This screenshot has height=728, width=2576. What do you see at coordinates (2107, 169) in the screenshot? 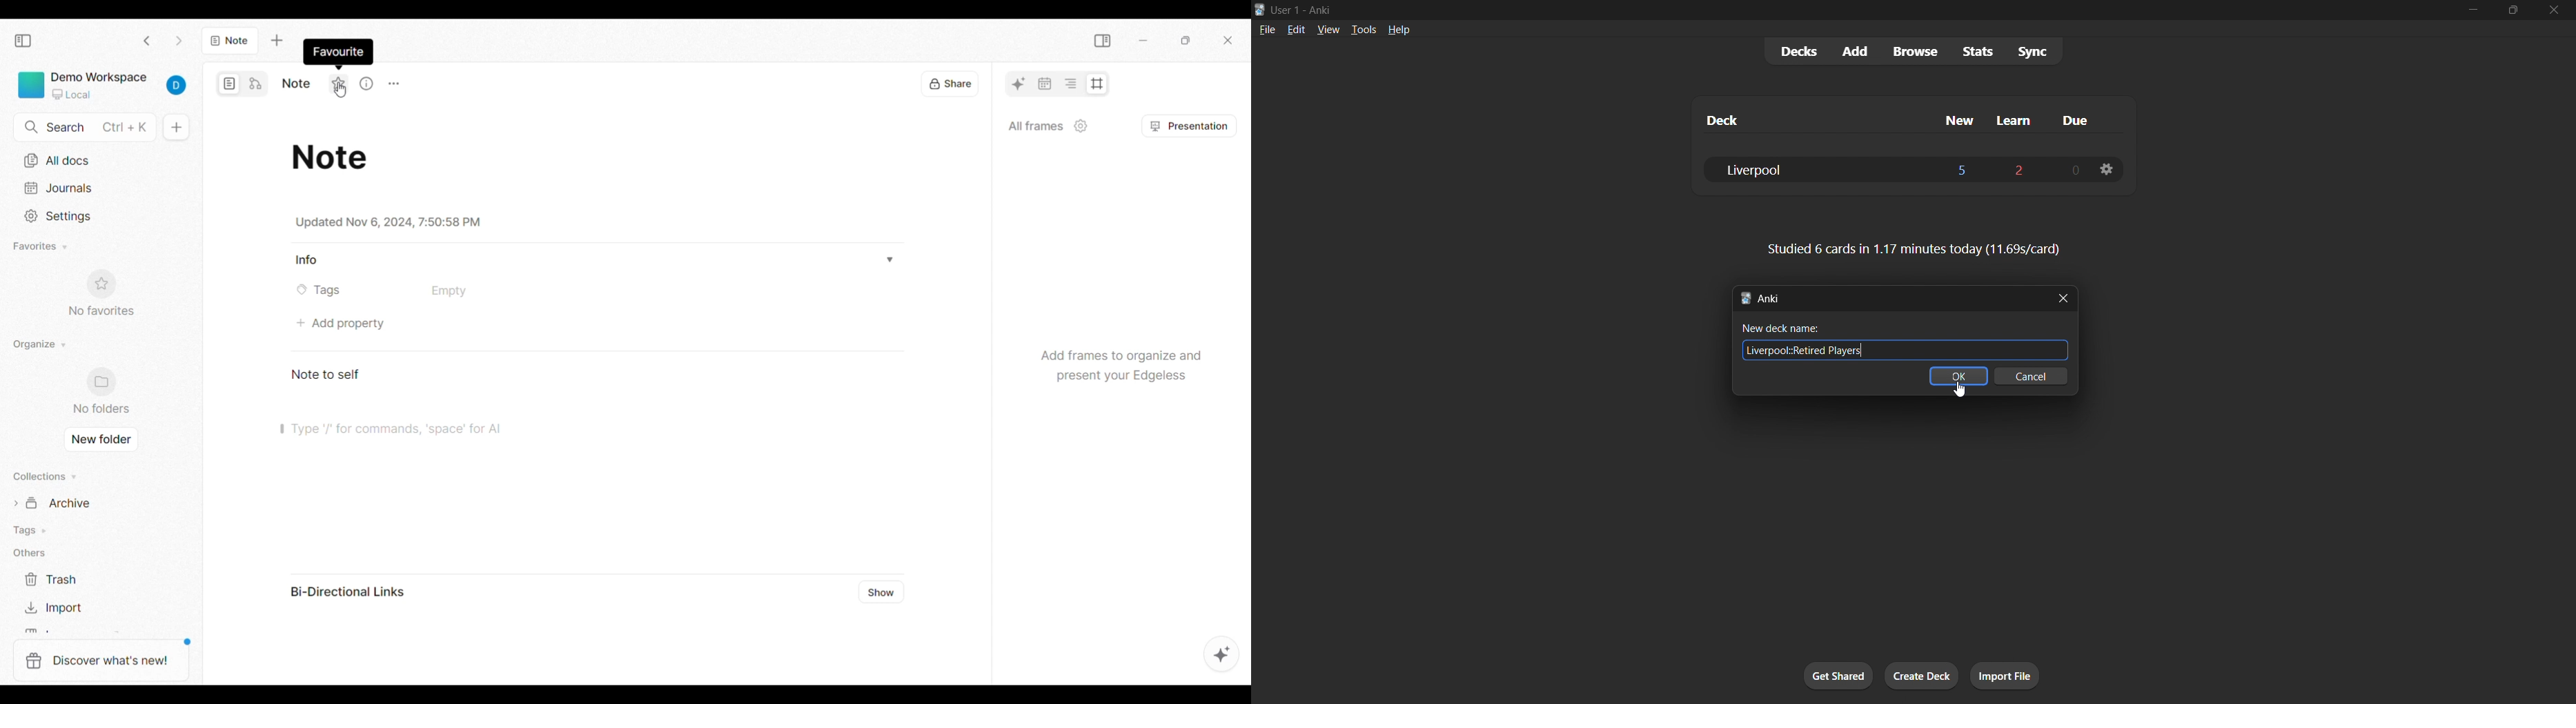
I see `deck settings` at bounding box center [2107, 169].